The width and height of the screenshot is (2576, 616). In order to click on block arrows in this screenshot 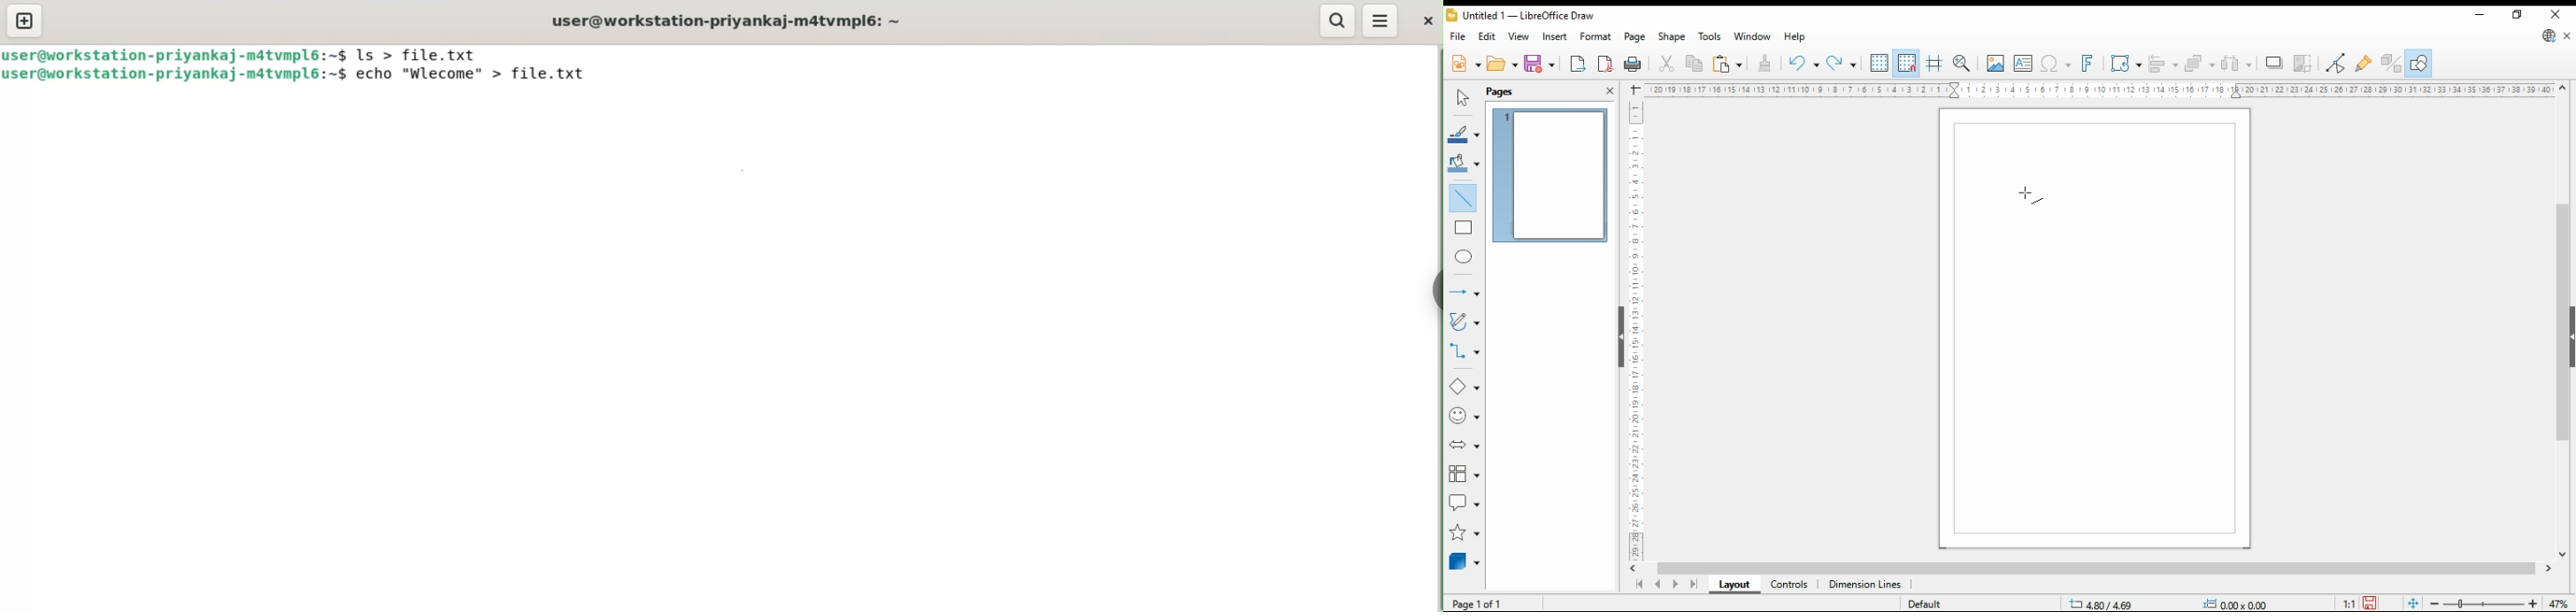, I will do `click(1465, 446)`.